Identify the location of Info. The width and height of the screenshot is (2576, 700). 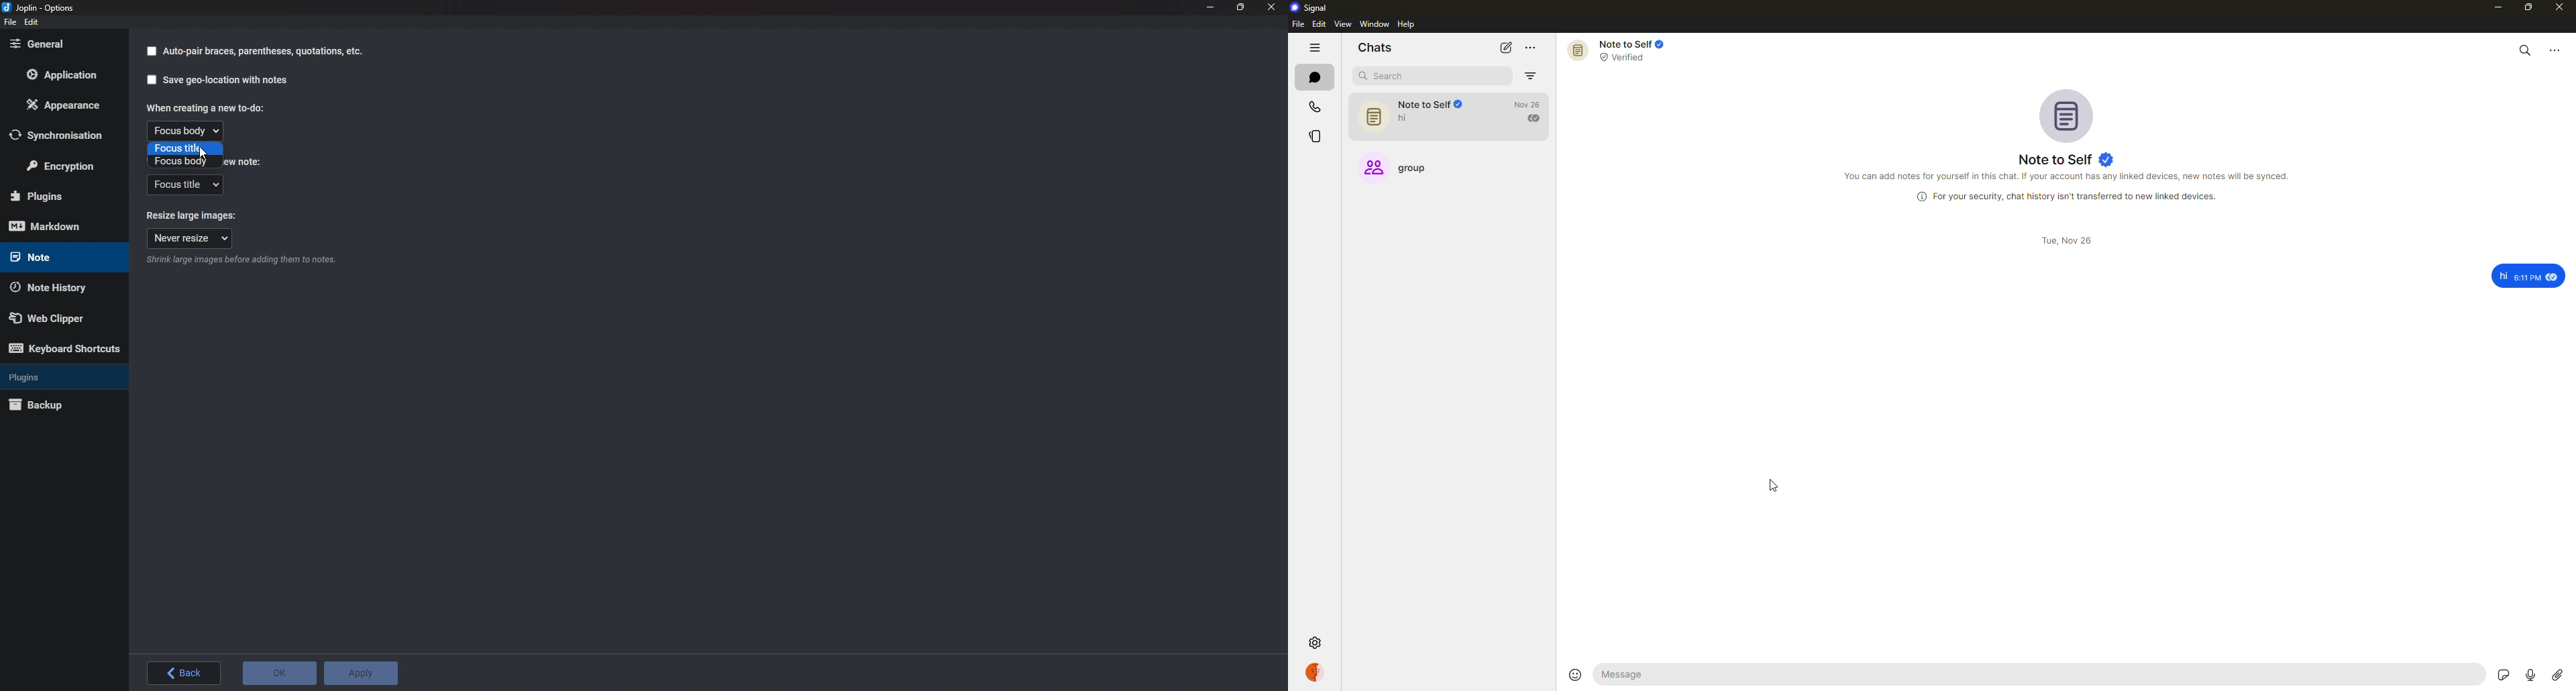
(241, 262).